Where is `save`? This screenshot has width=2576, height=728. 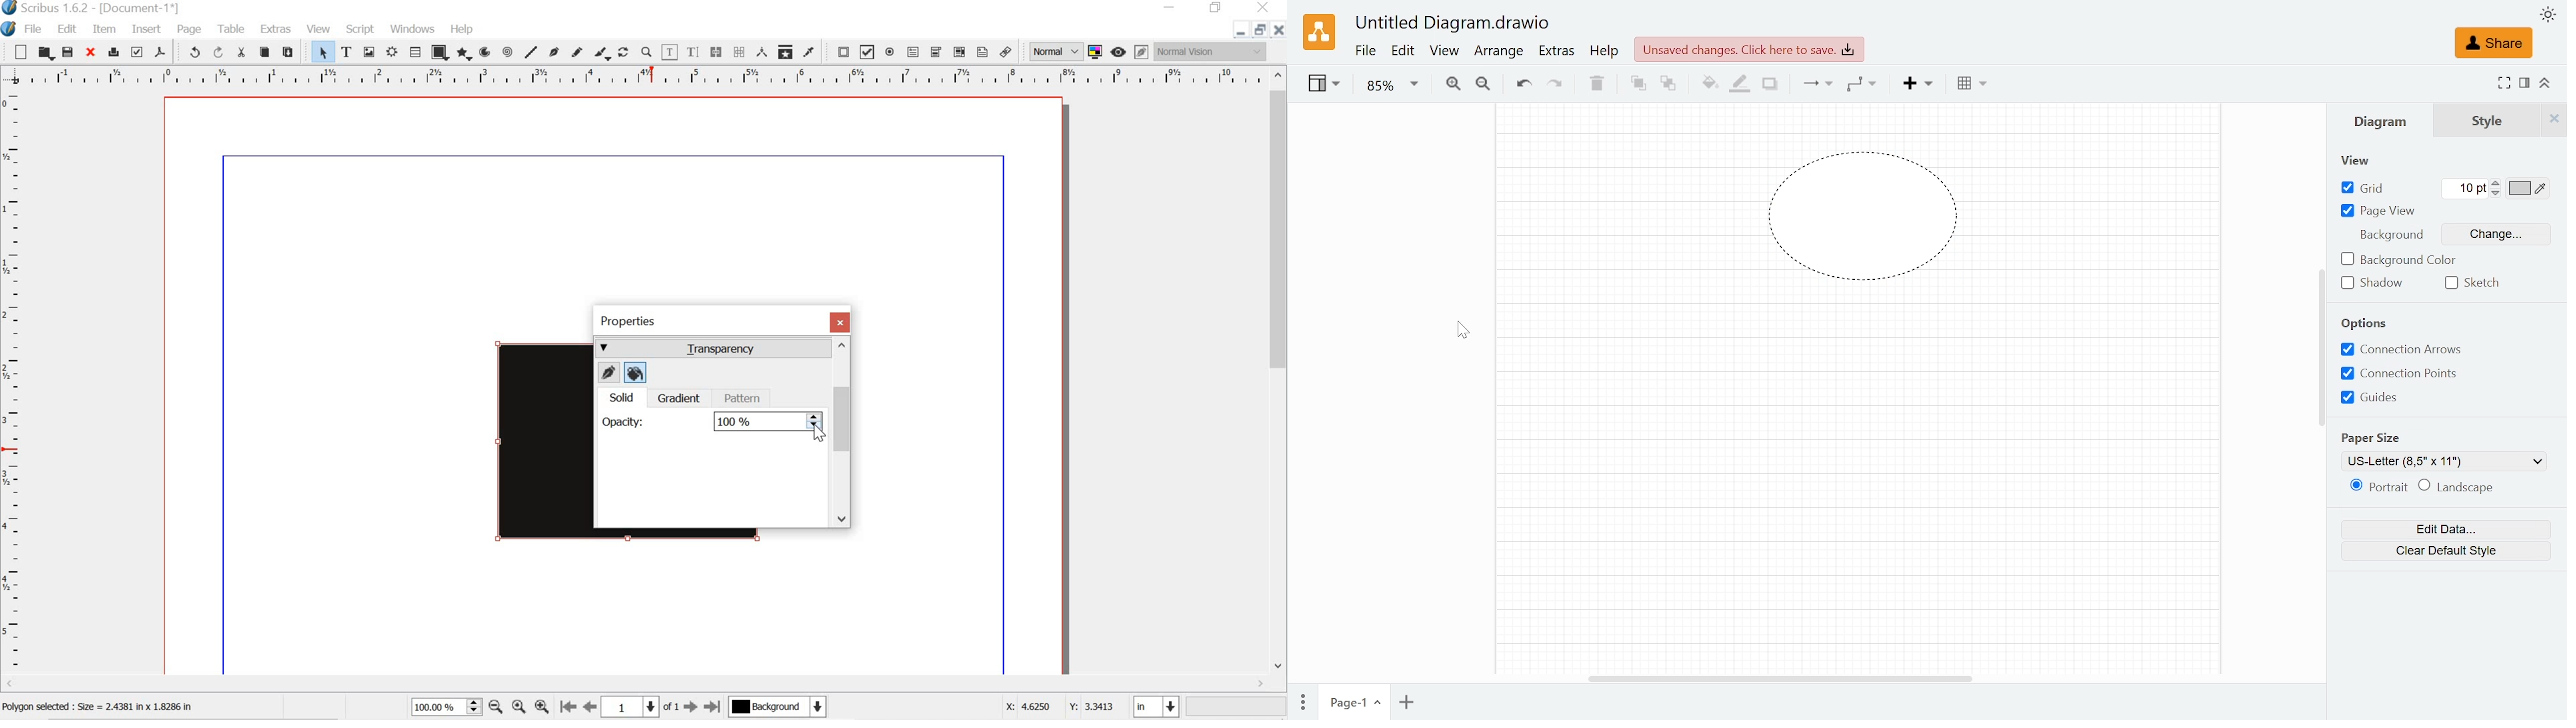
save is located at coordinates (68, 53).